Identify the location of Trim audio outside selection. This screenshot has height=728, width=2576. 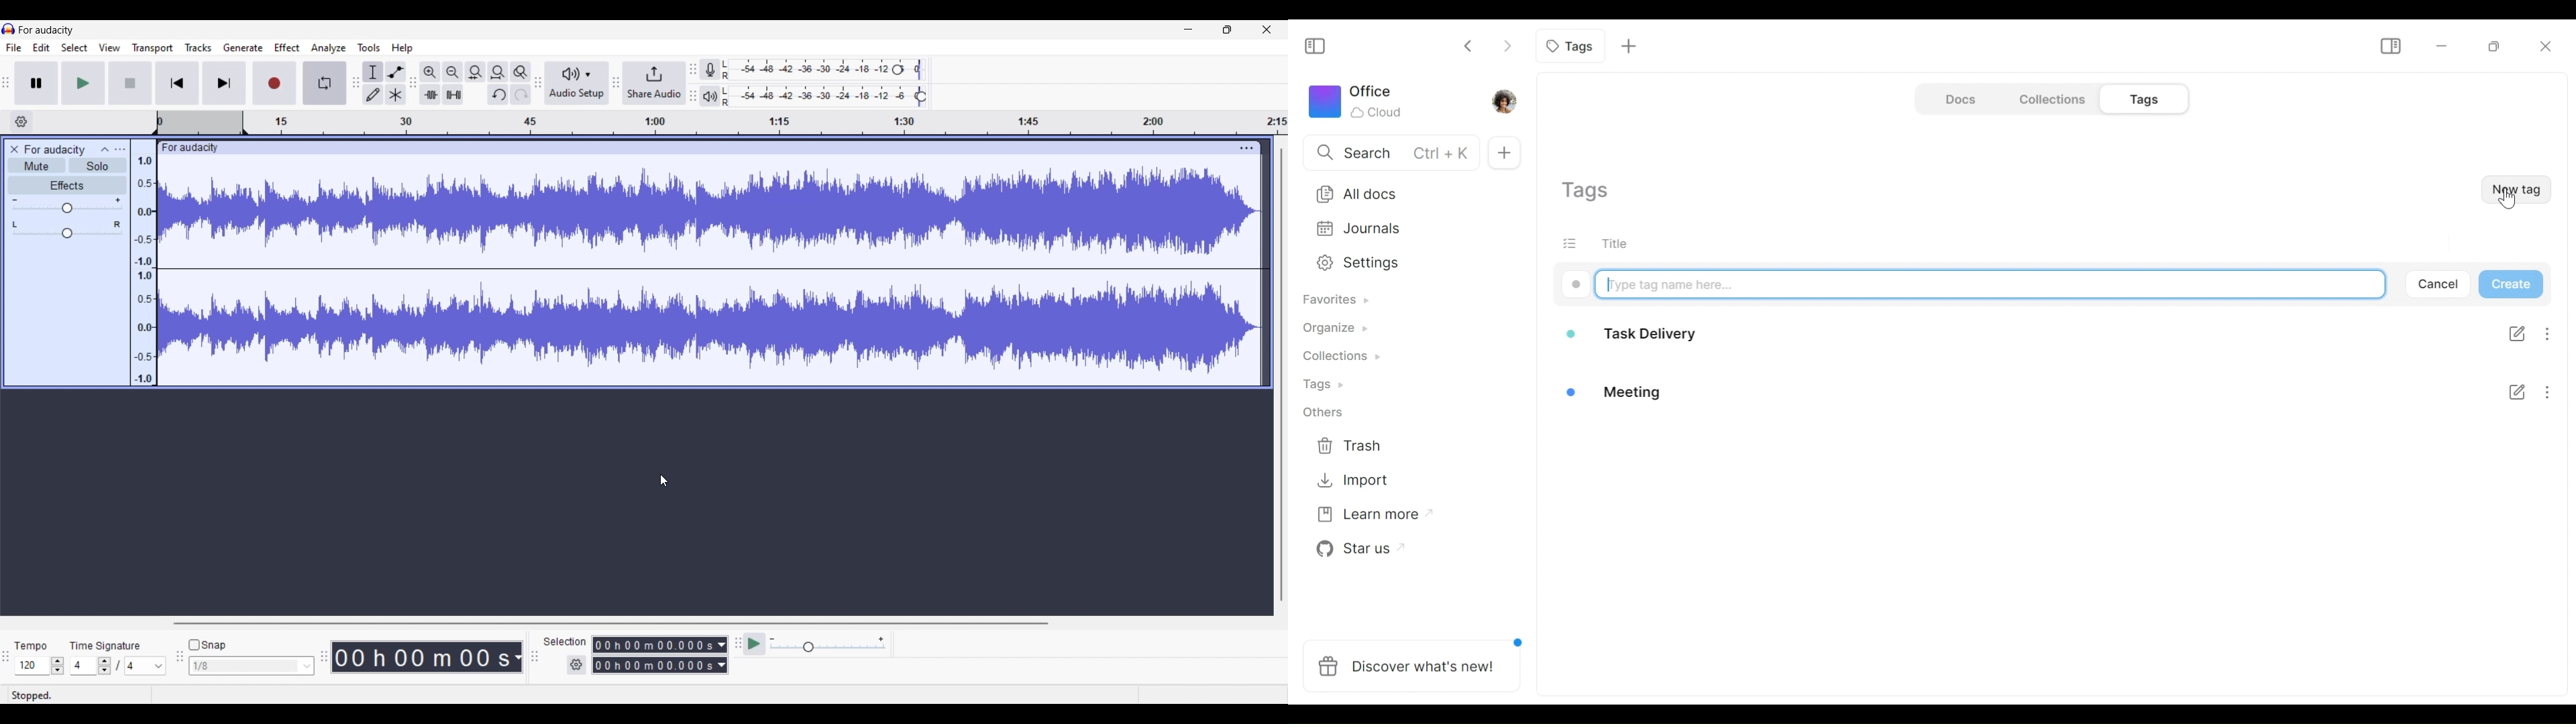
(432, 95).